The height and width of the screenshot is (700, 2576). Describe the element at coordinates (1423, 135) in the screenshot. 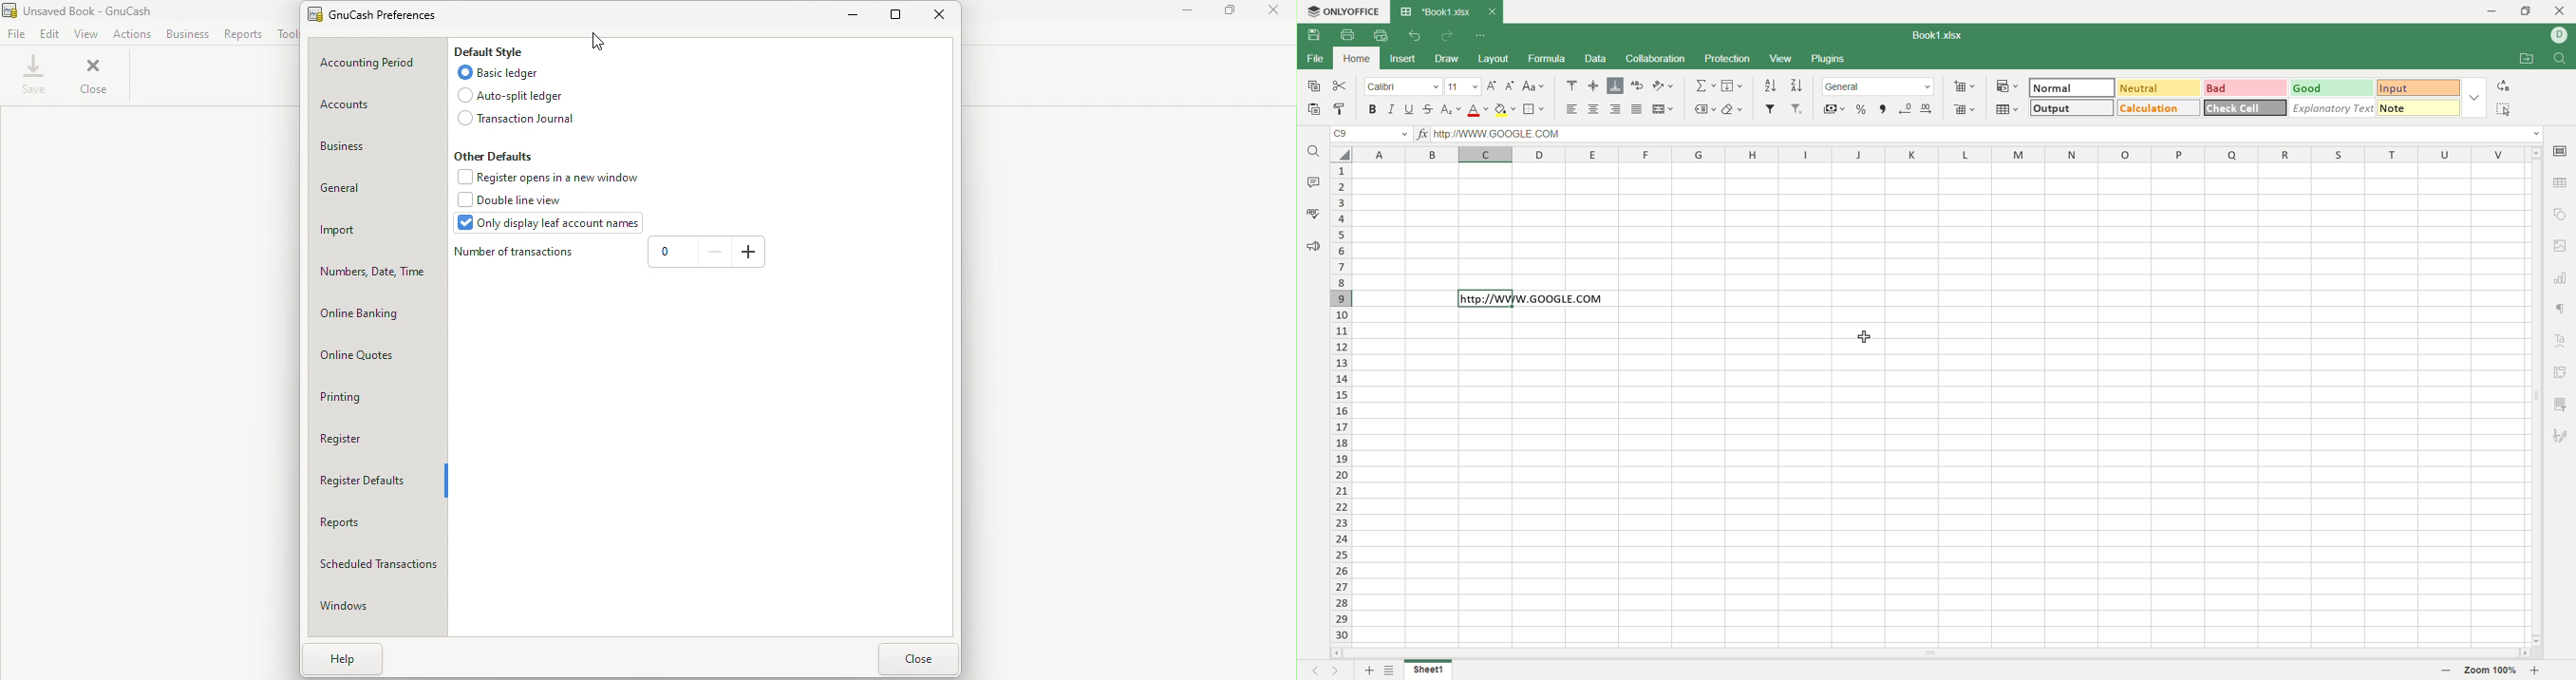

I see `insert function` at that location.